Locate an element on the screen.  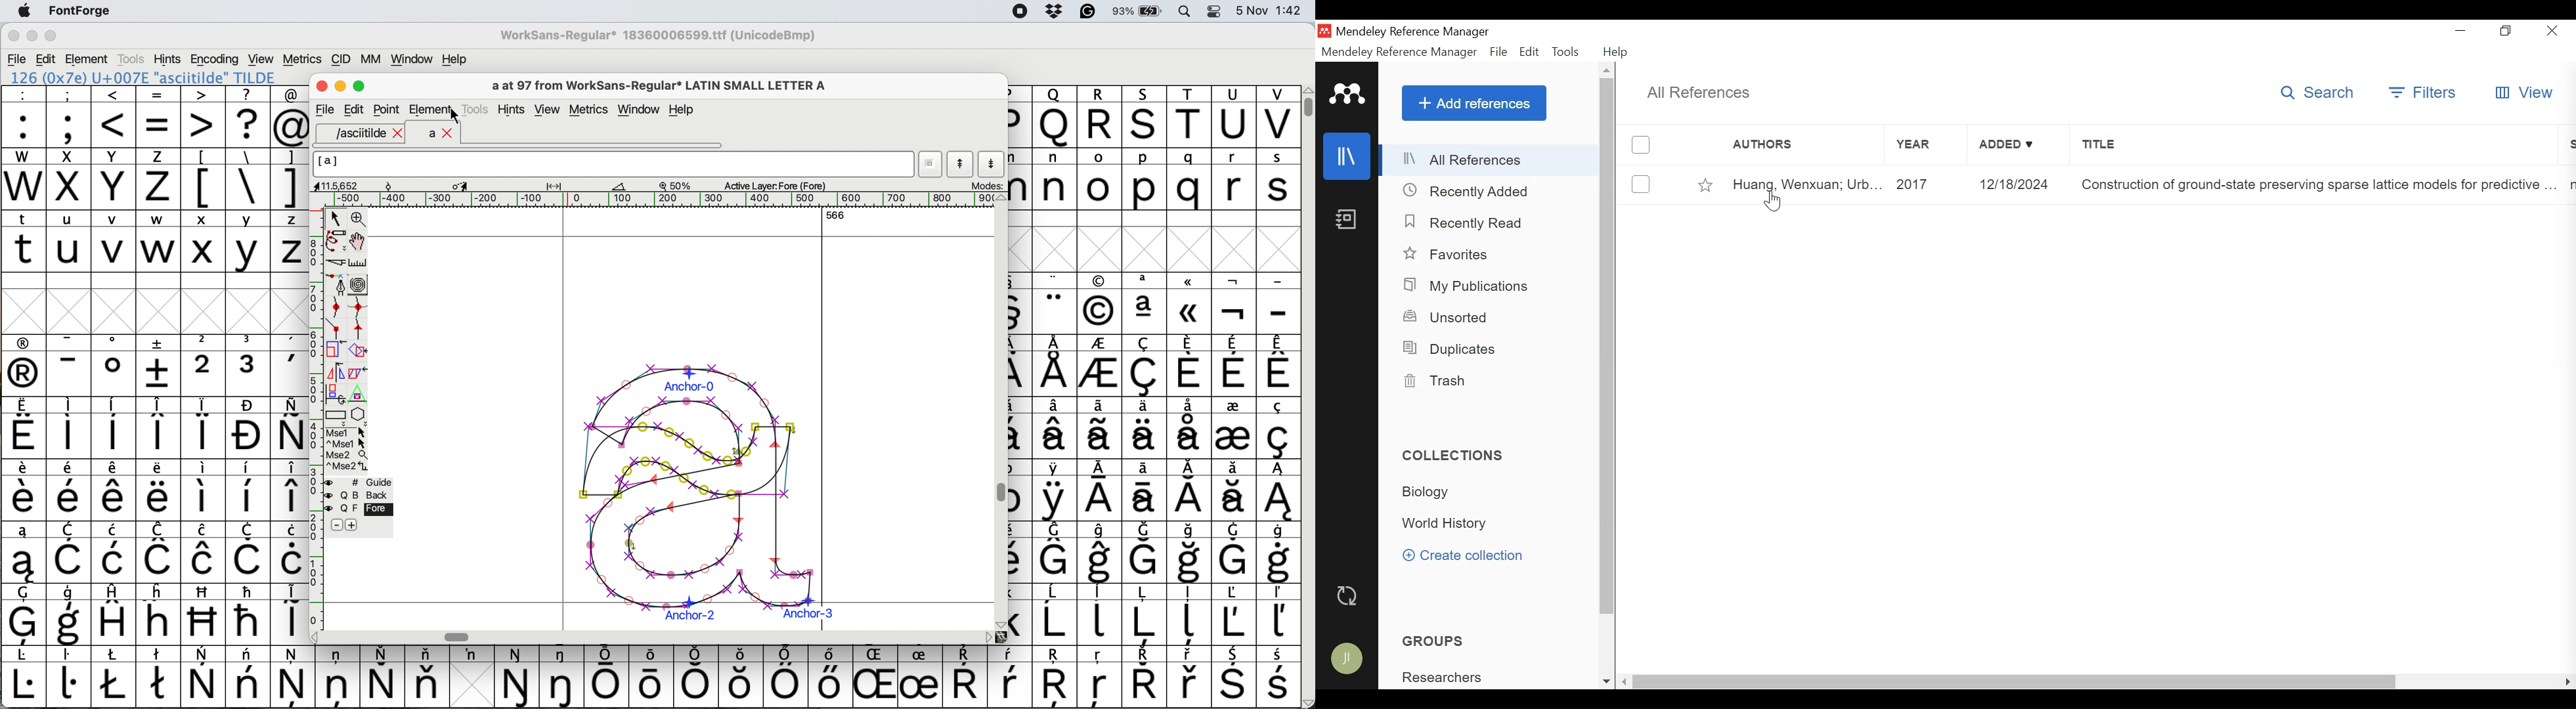
rotat object in 3d and project back to plane is located at coordinates (334, 393).